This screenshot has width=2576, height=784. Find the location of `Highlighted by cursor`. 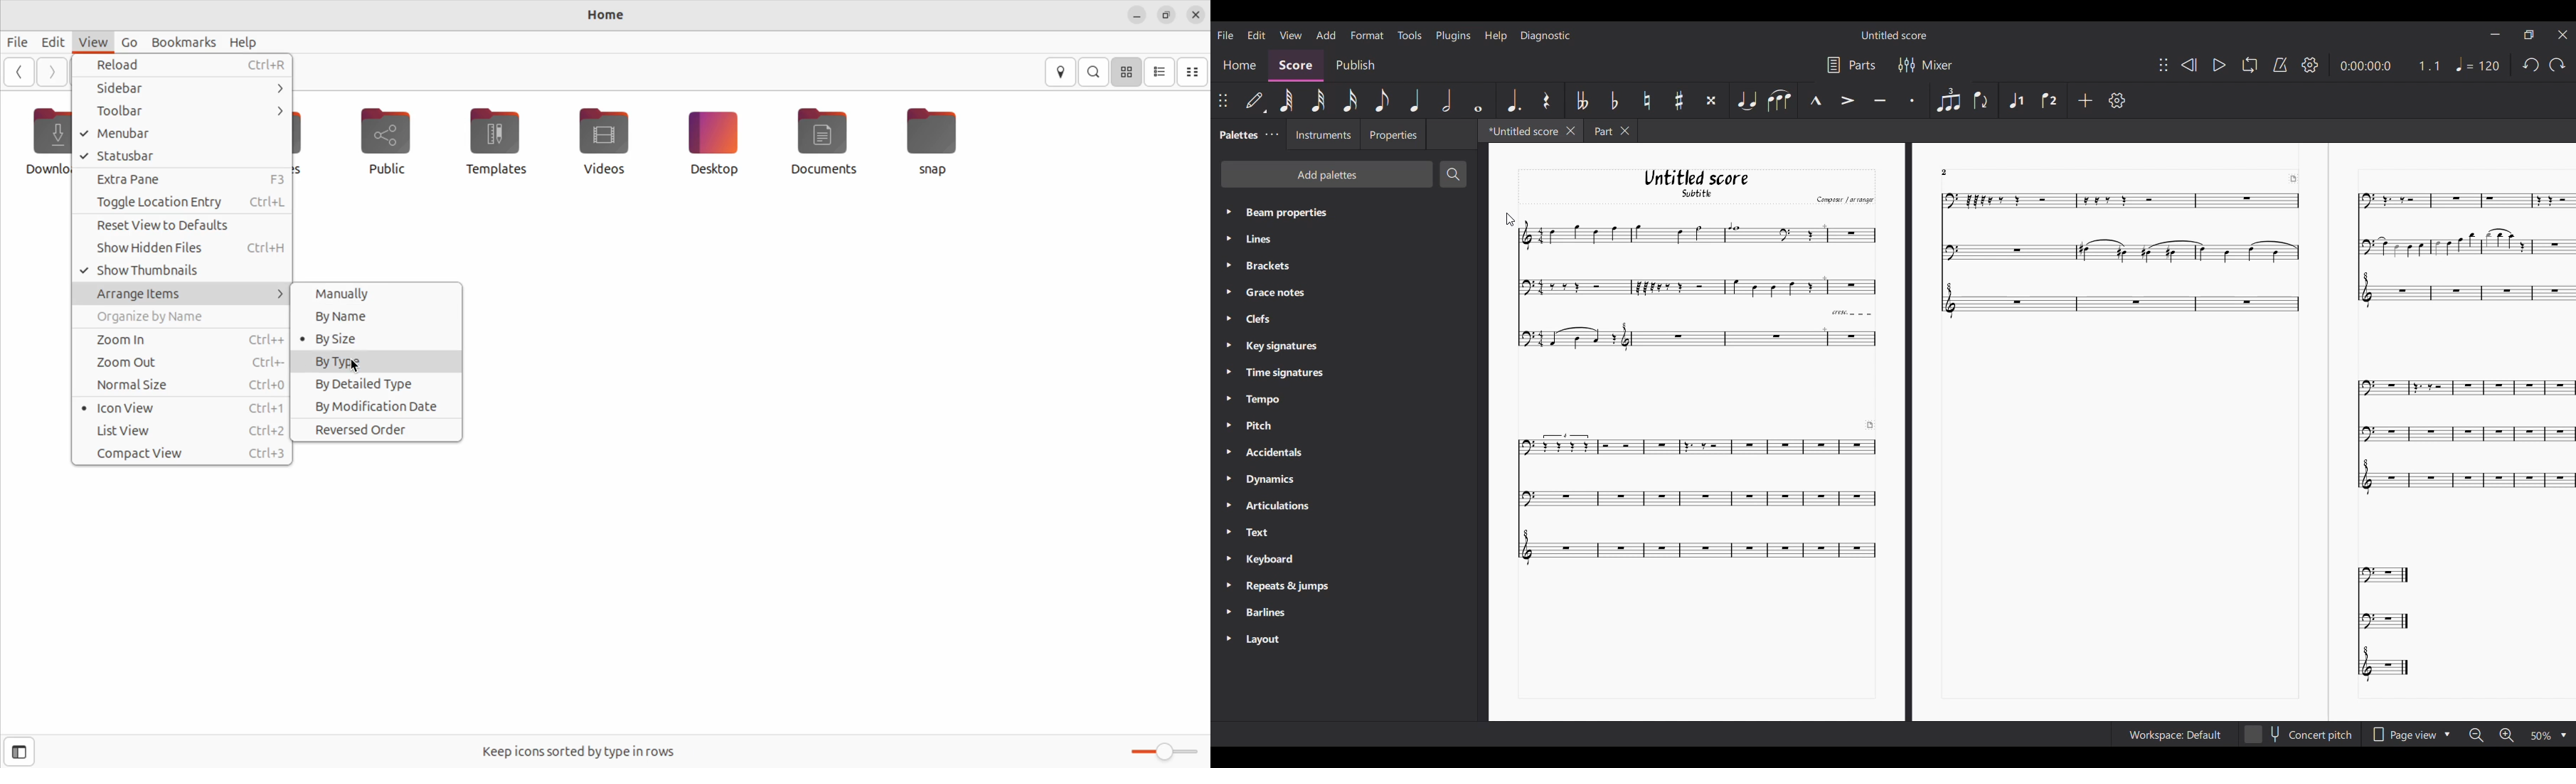

Highlighted by cursor is located at coordinates (1227, 265).